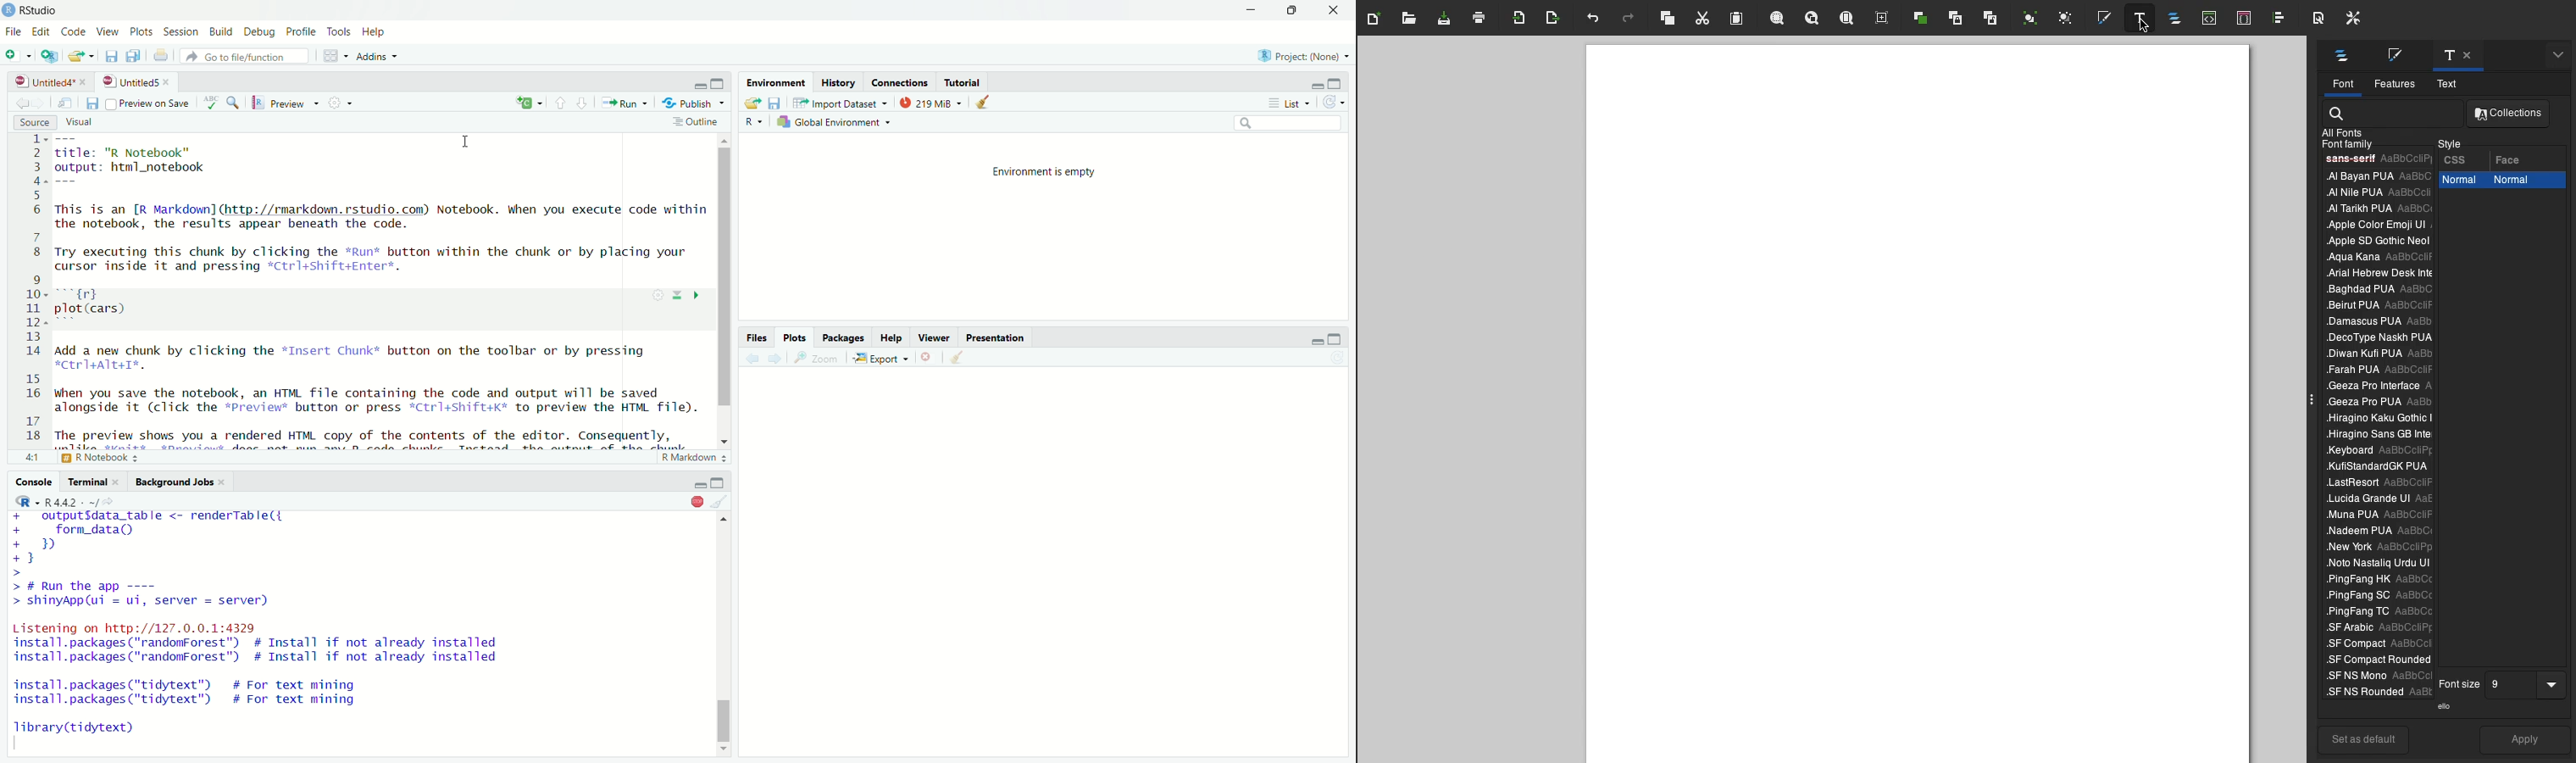 This screenshot has height=784, width=2576. I want to click on Logo, so click(8, 11).